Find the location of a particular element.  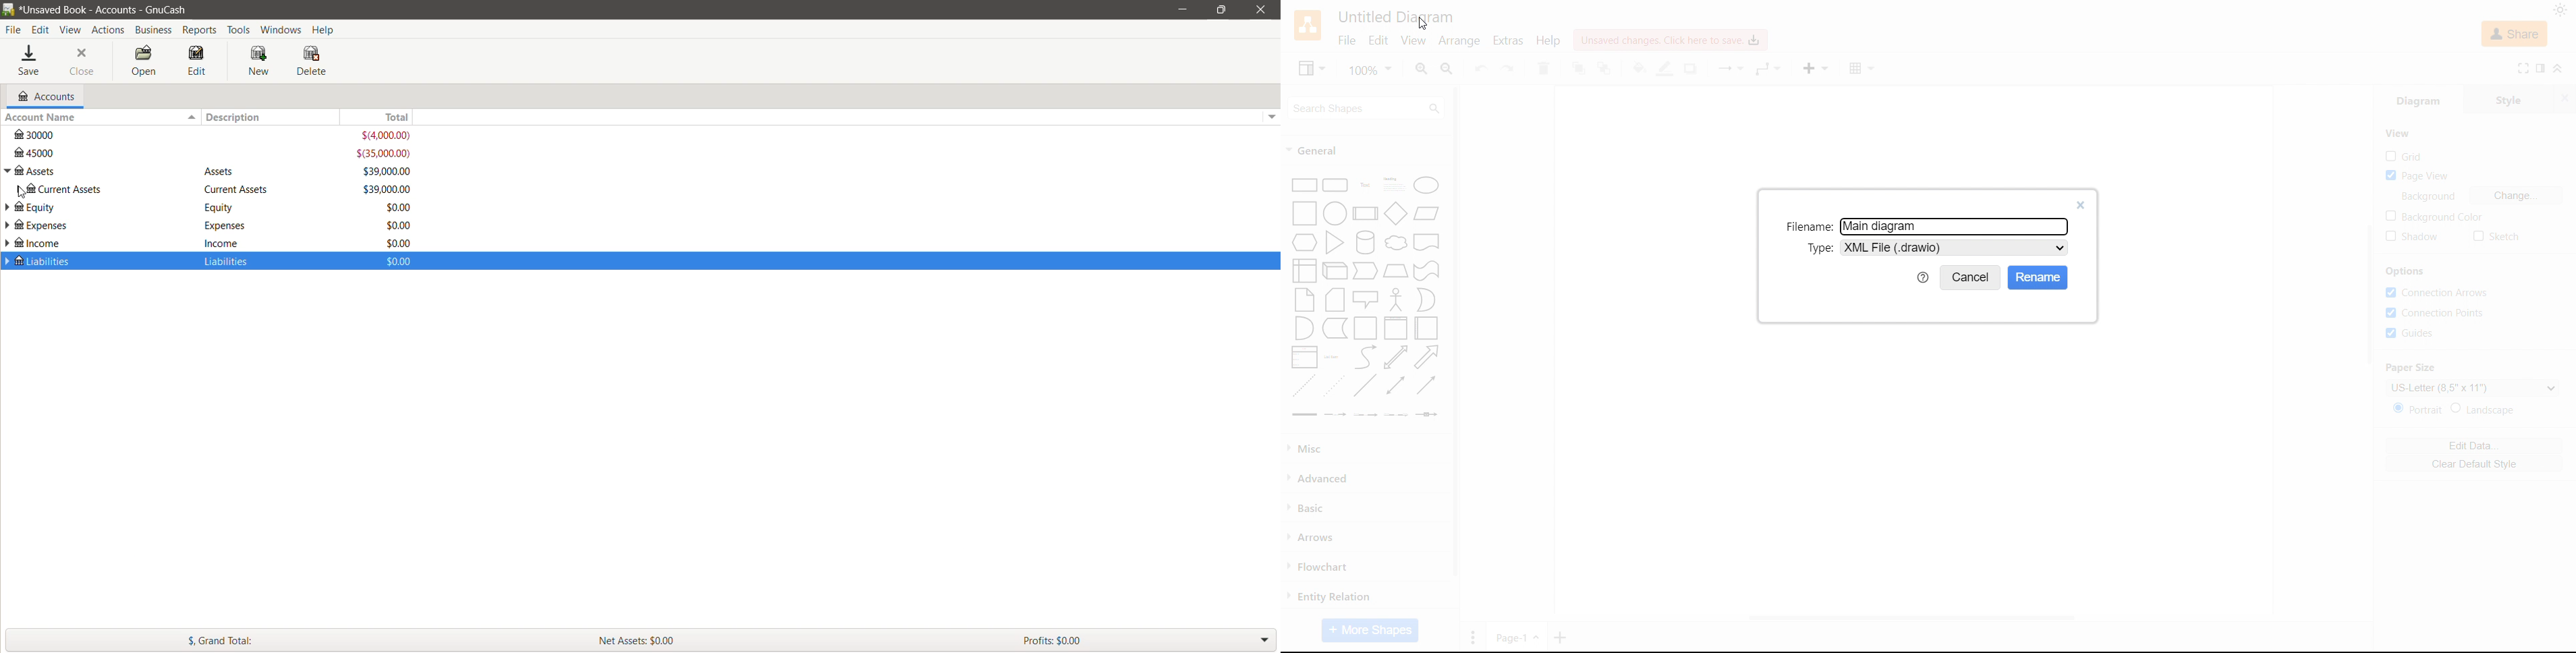

$0.00 is located at coordinates (389, 189).